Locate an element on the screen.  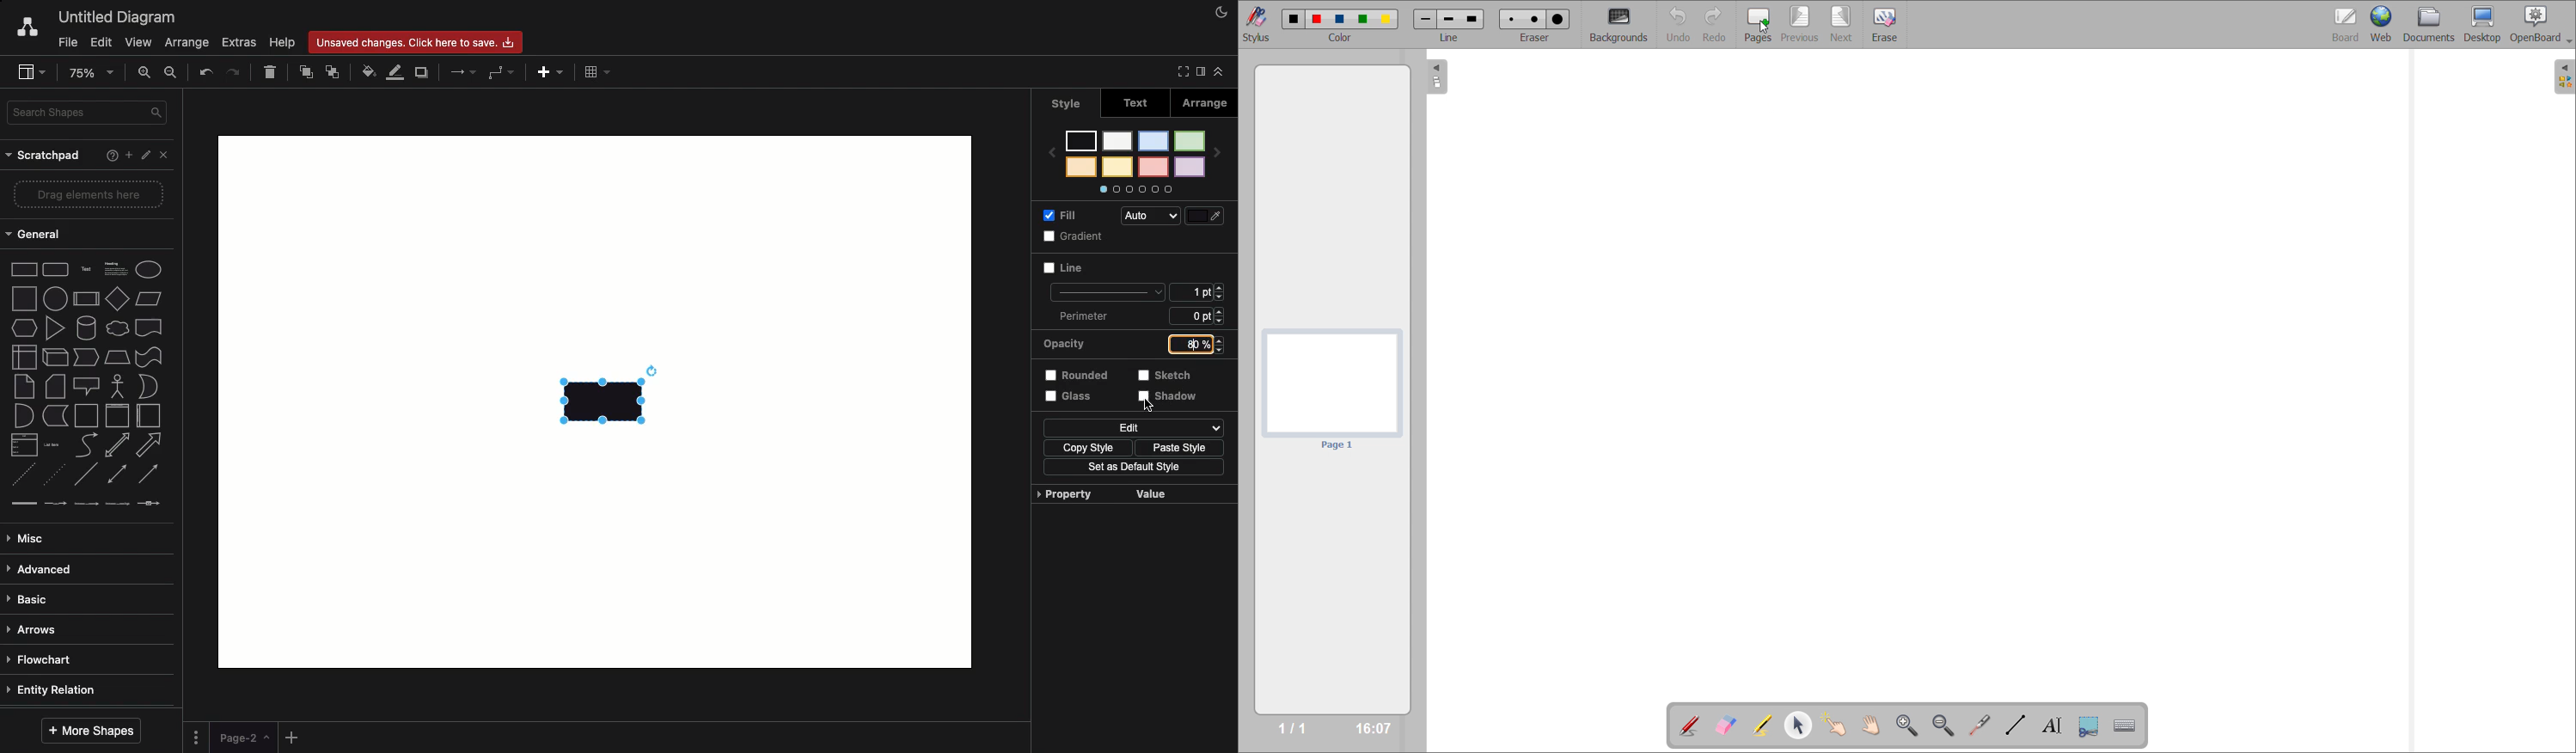
Undo is located at coordinates (206, 73).